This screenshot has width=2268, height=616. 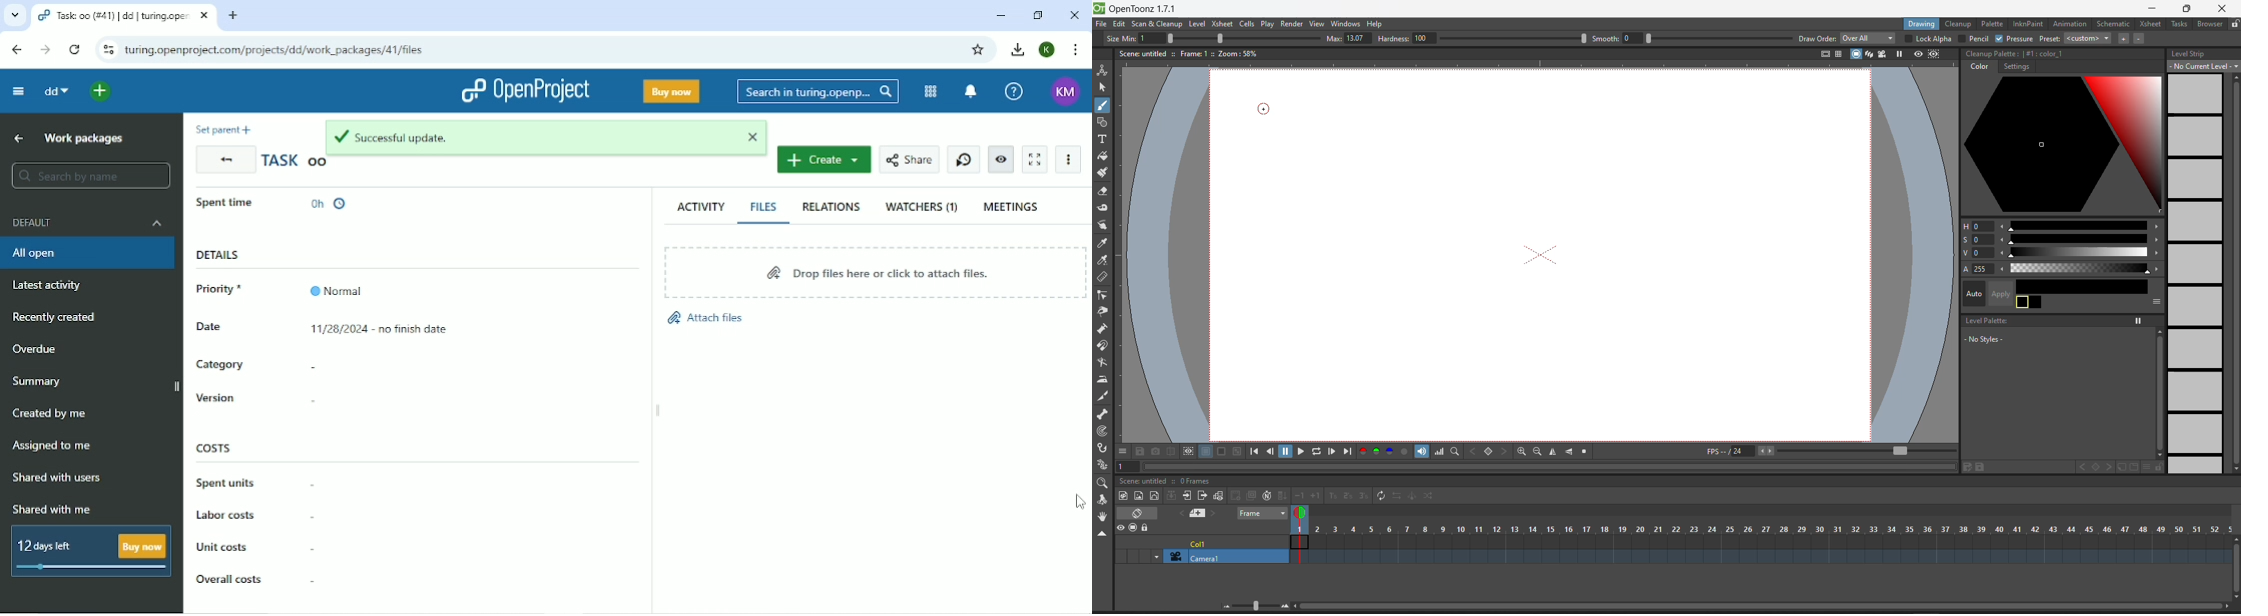 I want to click on Relations, so click(x=834, y=208).